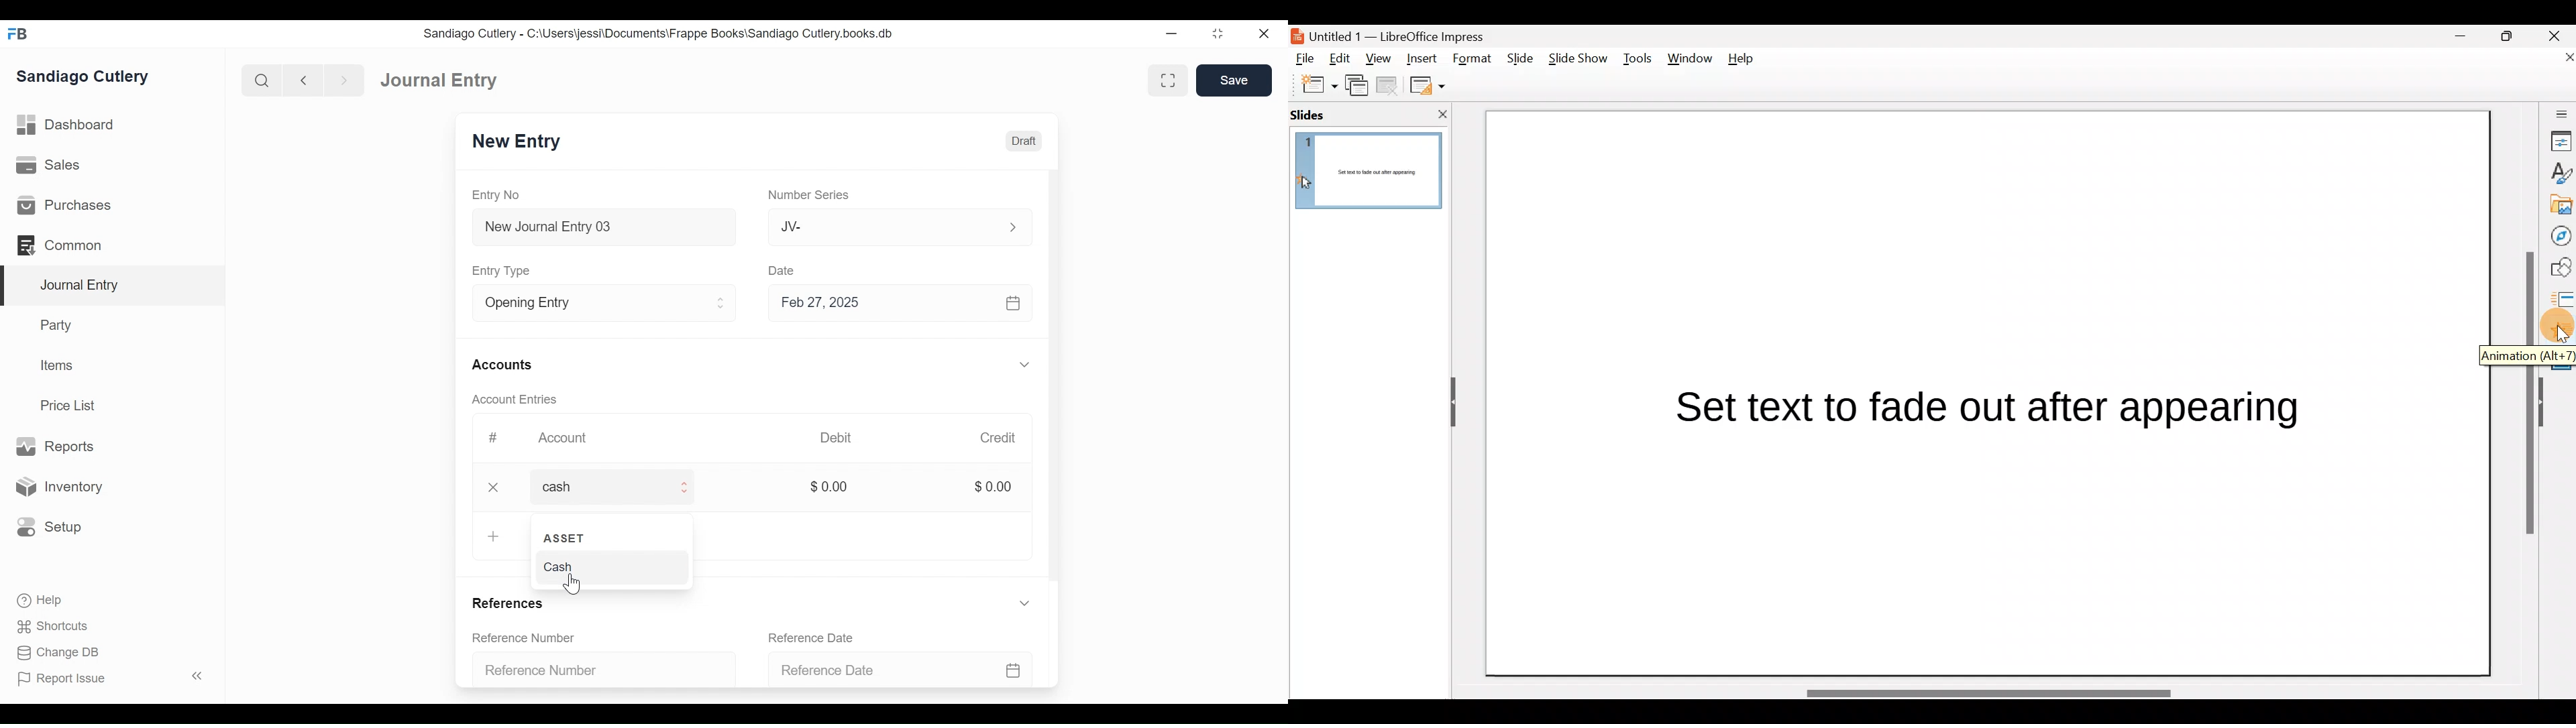 Image resolution: width=2576 pixels, height=728 pixels. Describe the element at coordinates (1055, 388) in the screenshot. I see `Vertical Scroll bar` at that location.